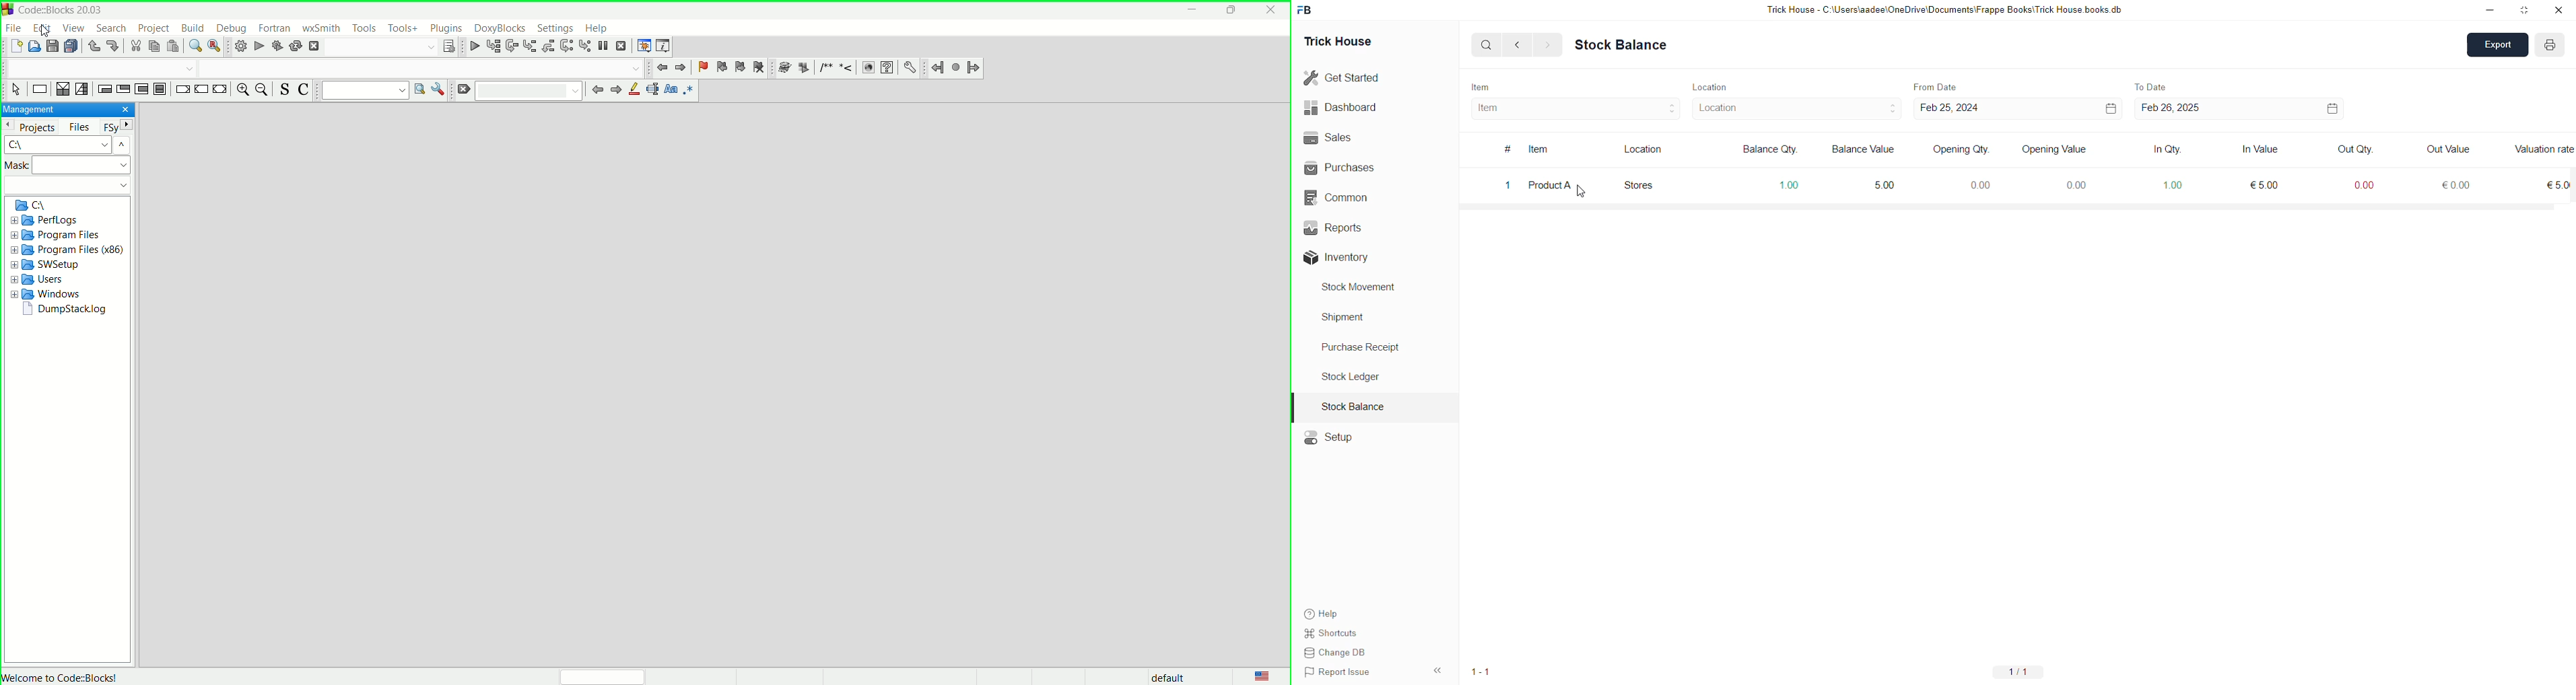 The image size is (2576, 700). Describe the element at coordinates (1440, 670) in the screenshot. I see `Options` at that location.